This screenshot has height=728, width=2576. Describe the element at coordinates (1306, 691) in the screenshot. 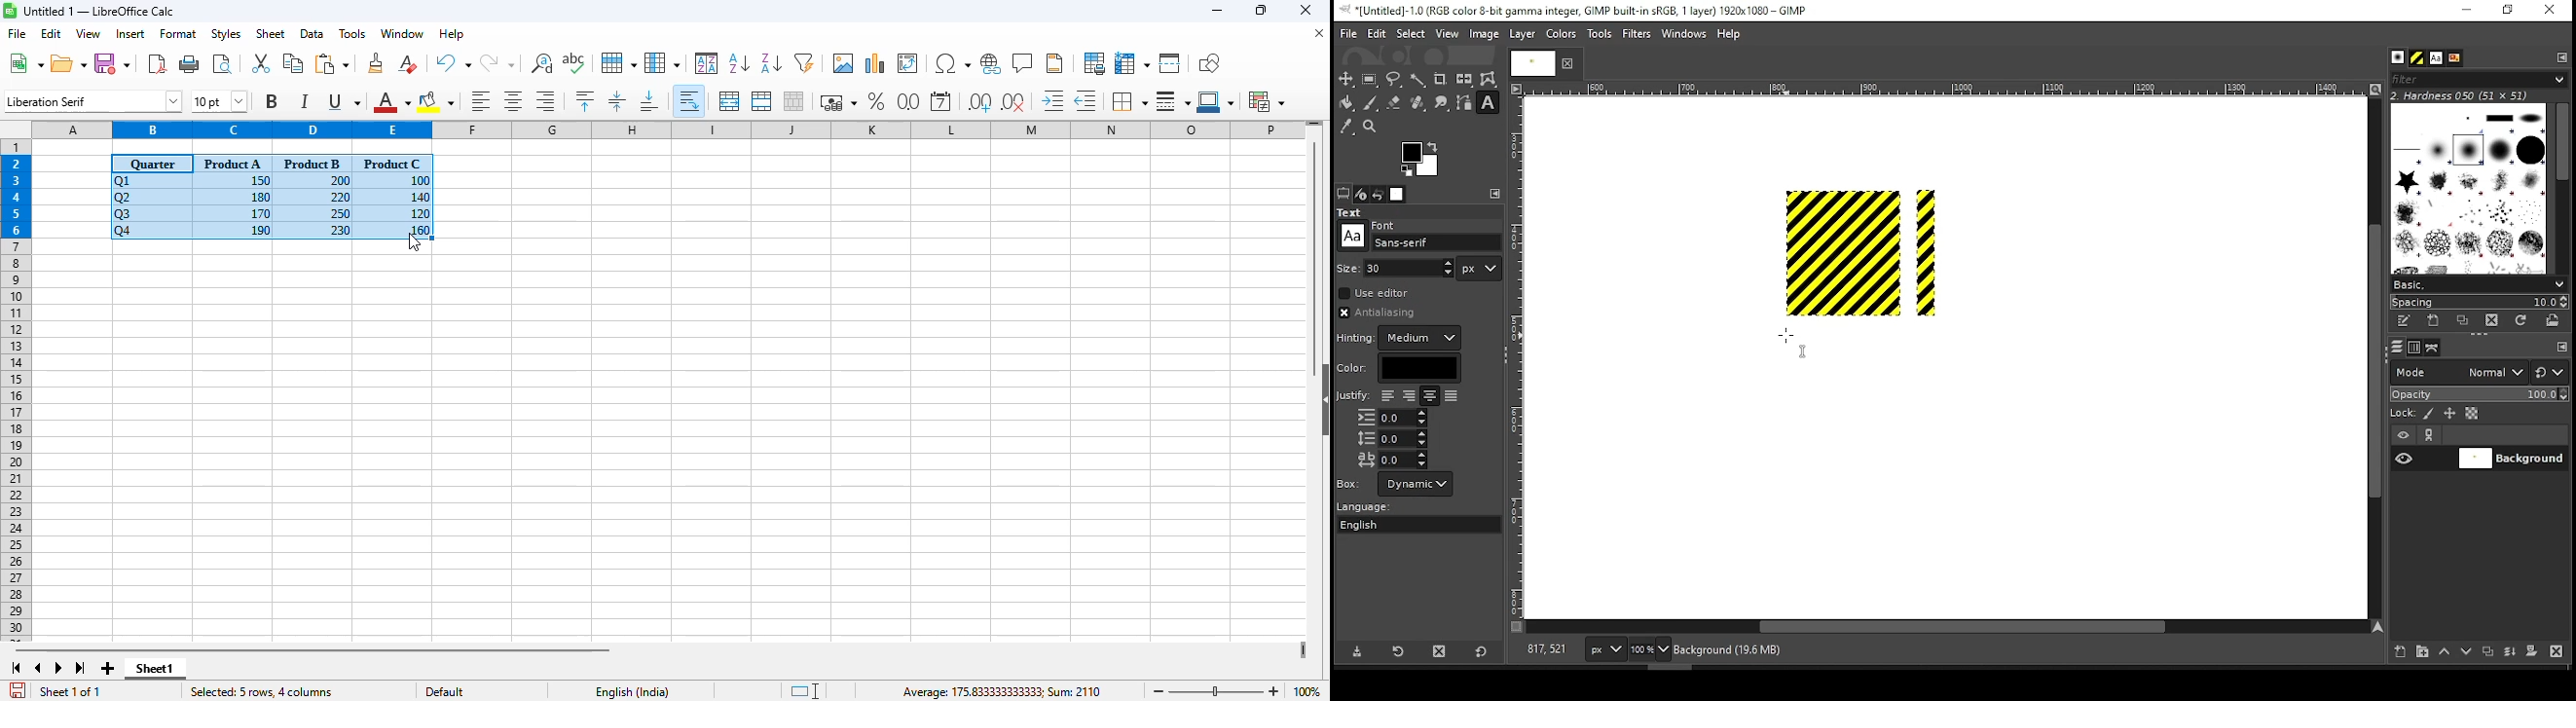

I see `zoom factor` at that location.